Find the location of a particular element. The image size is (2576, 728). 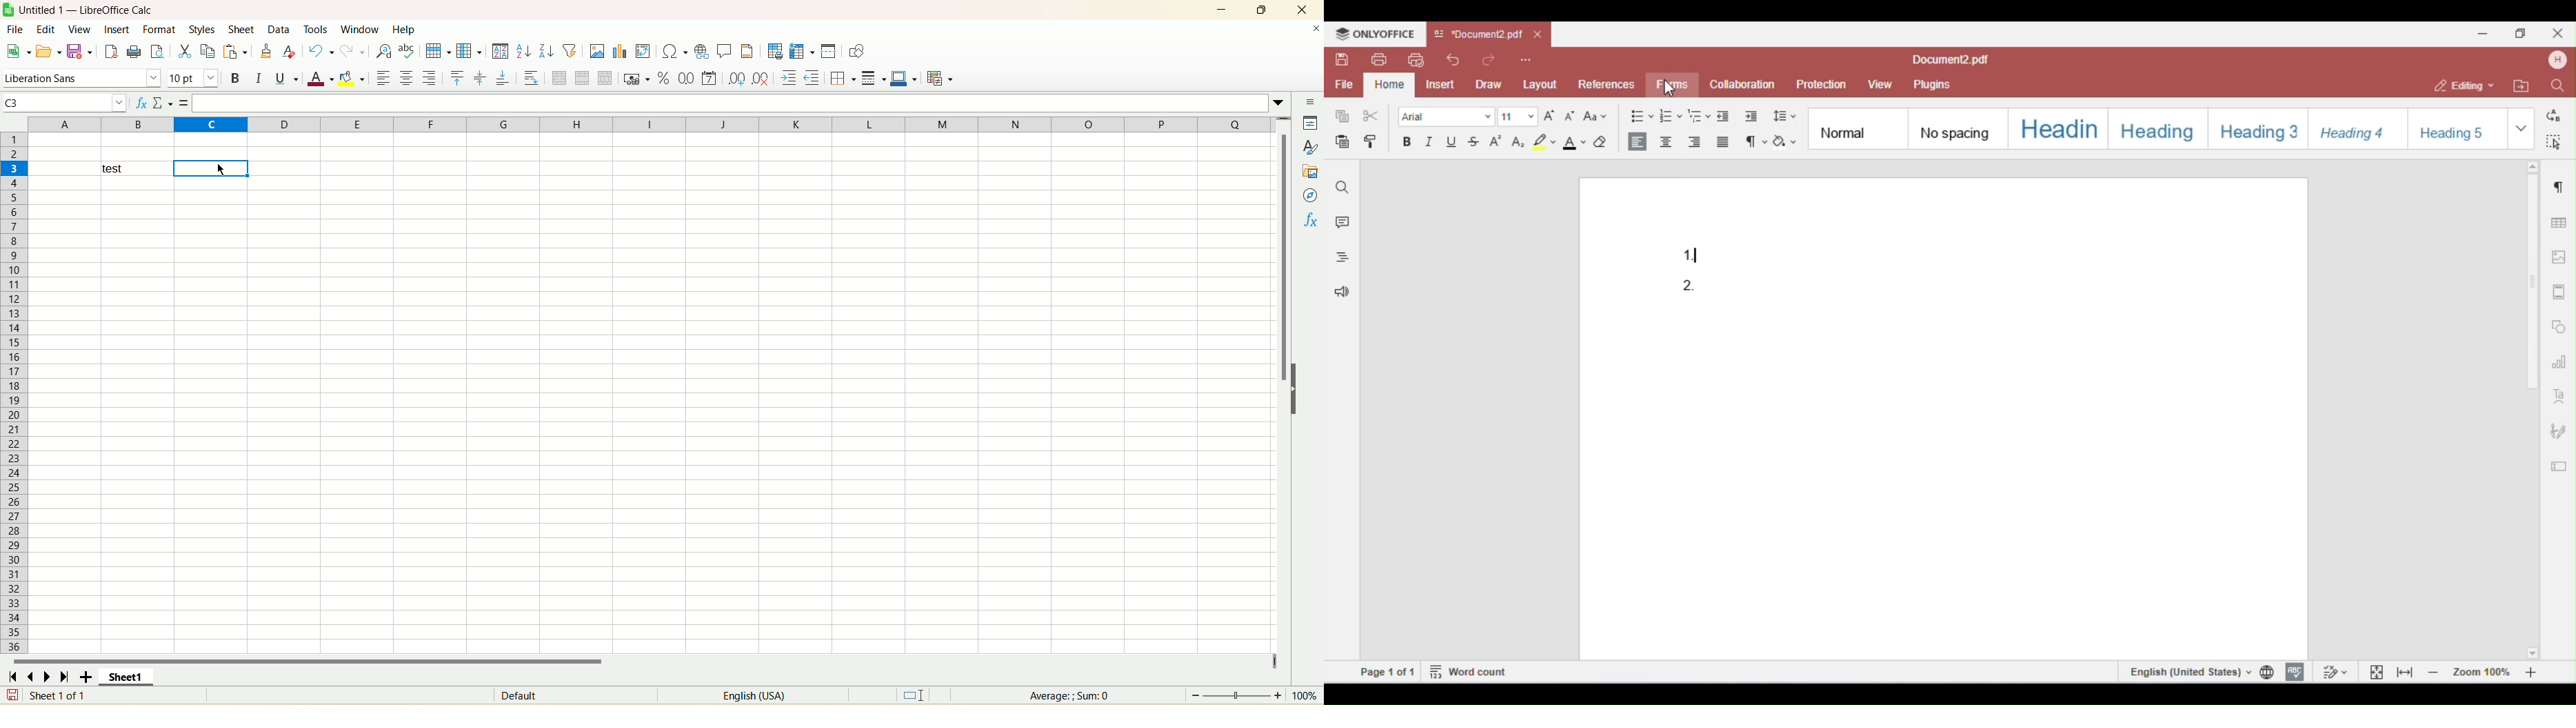

find and replace is located at coordinates (384, 51).